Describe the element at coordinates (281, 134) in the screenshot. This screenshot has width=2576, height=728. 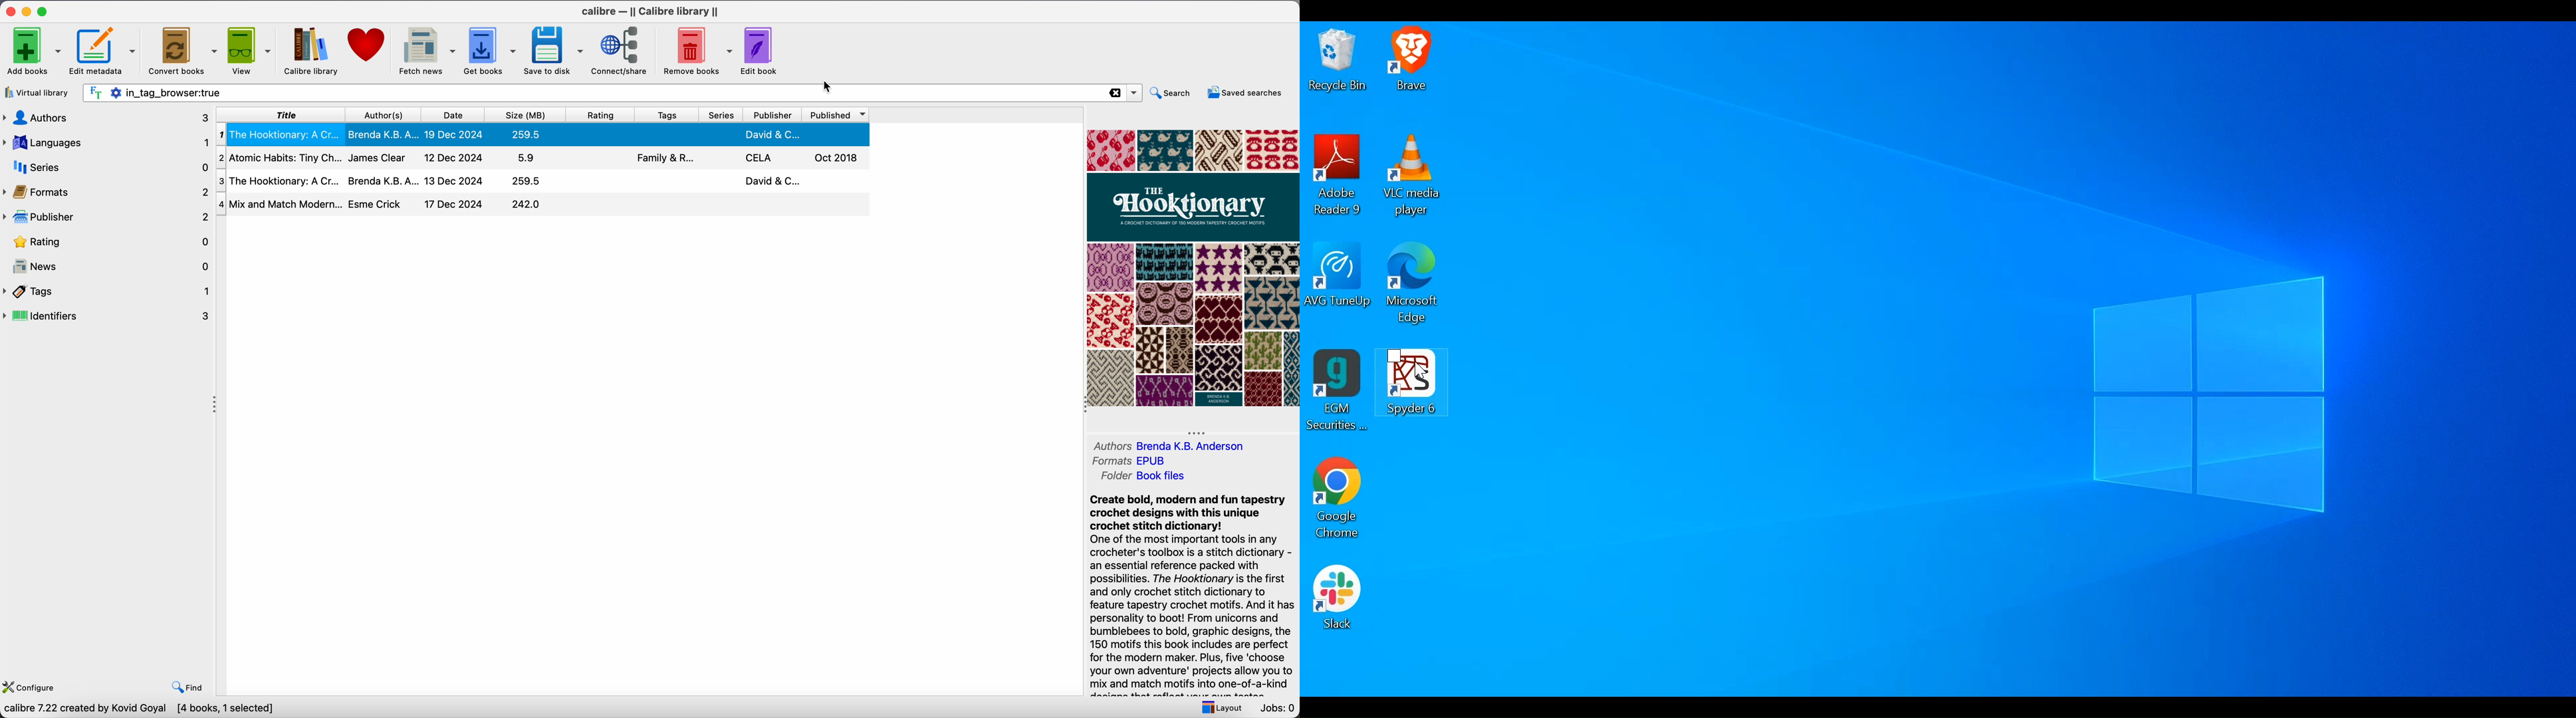
I see `The Hooktionary: A Cr...` at that location.